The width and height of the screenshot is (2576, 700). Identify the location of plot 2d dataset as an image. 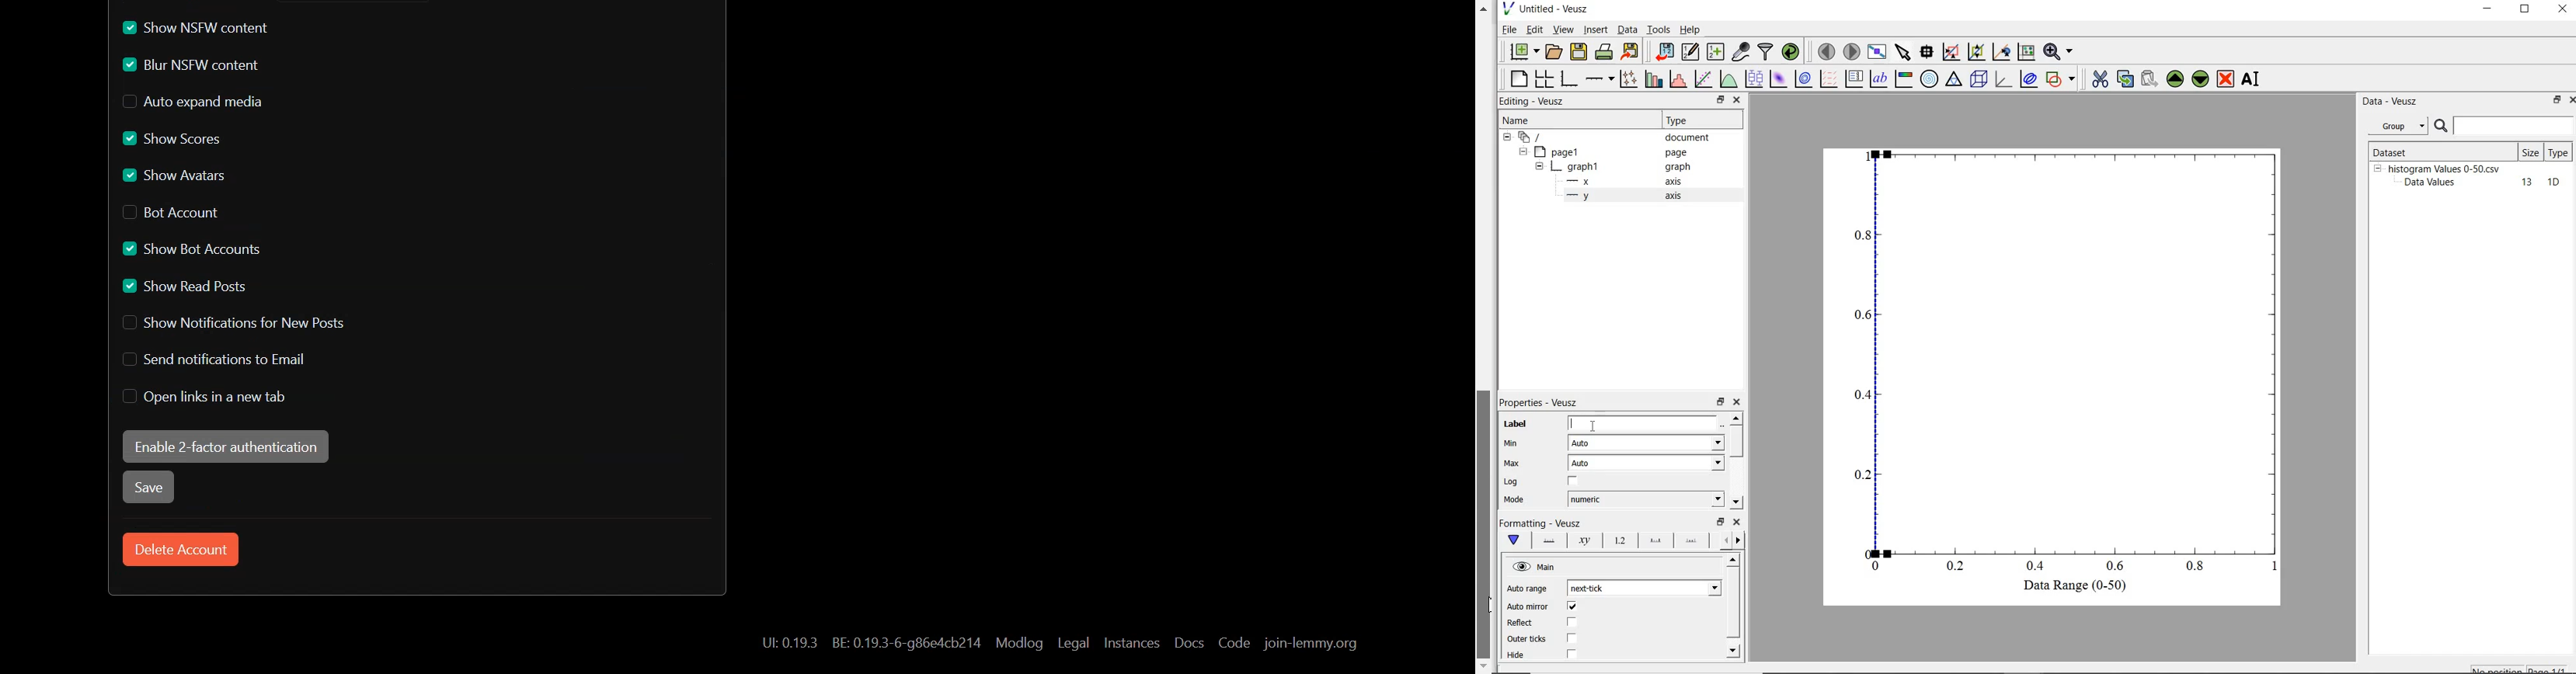
(1778, 79).